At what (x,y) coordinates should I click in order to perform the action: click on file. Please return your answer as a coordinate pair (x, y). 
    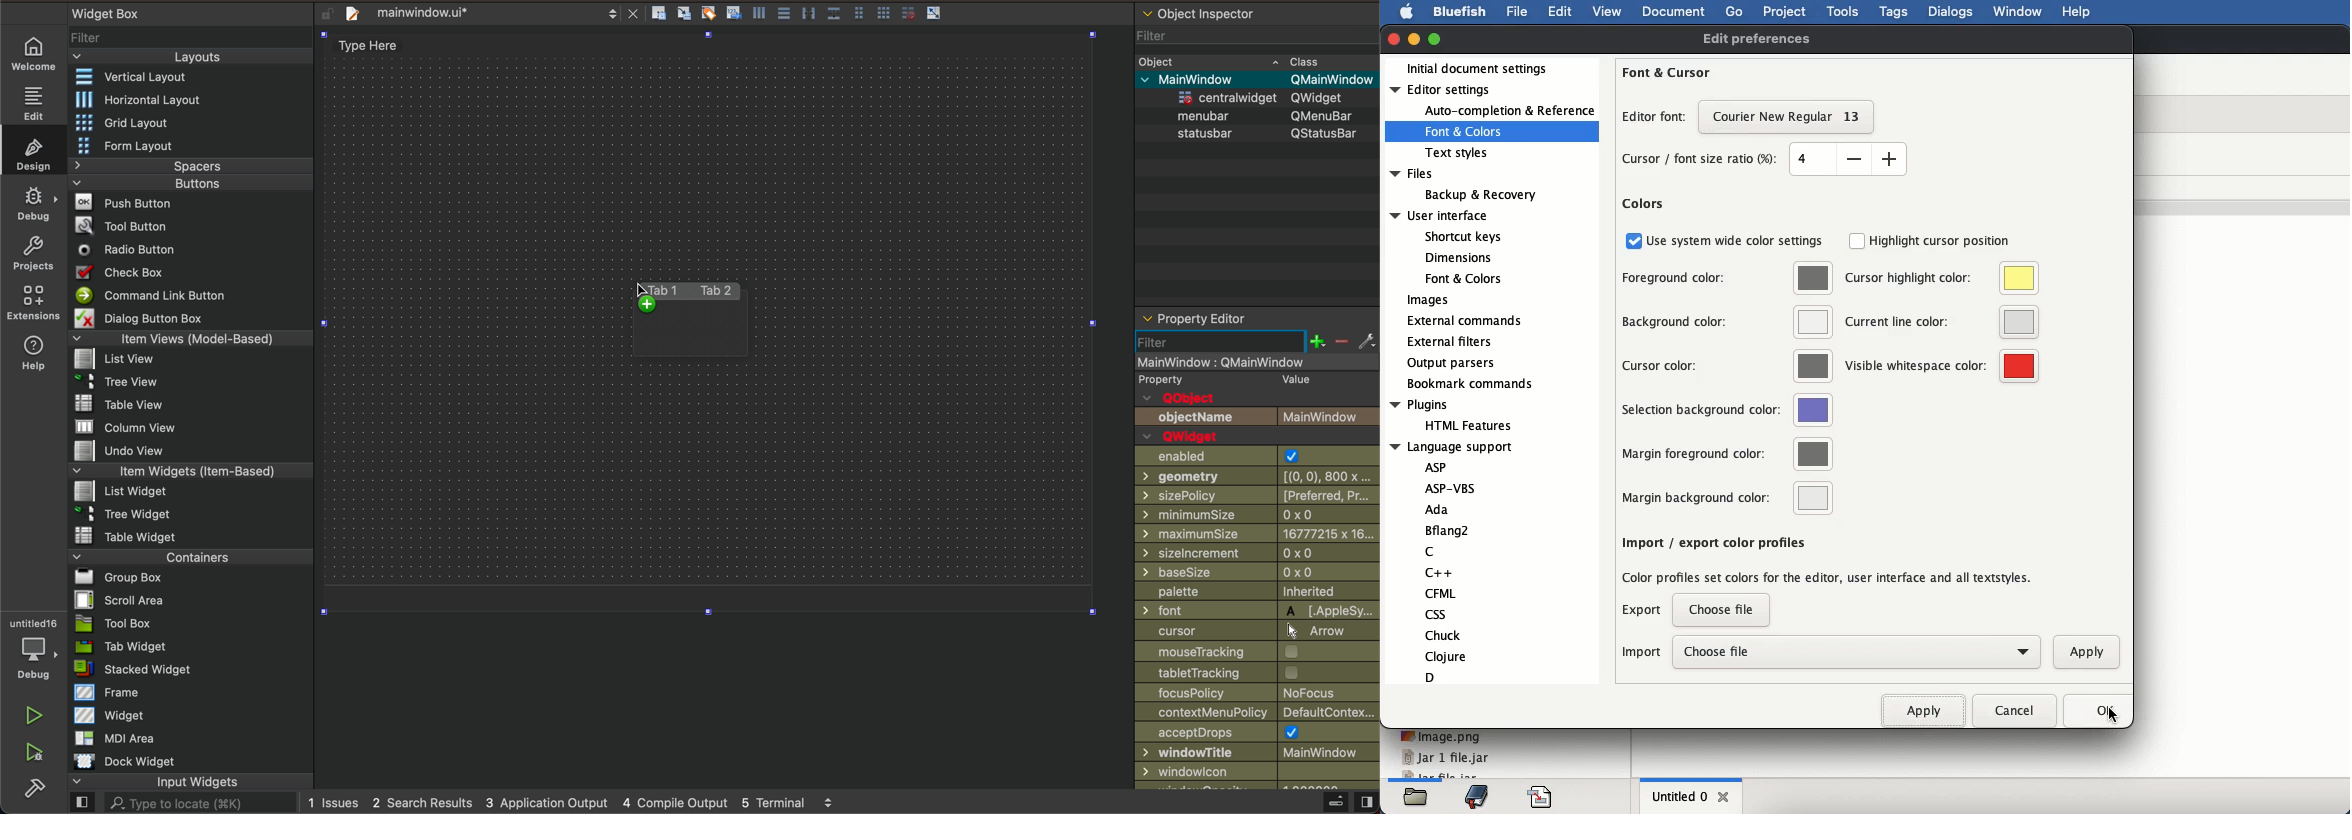
    Looking at the image, I should click on (1516, 11).